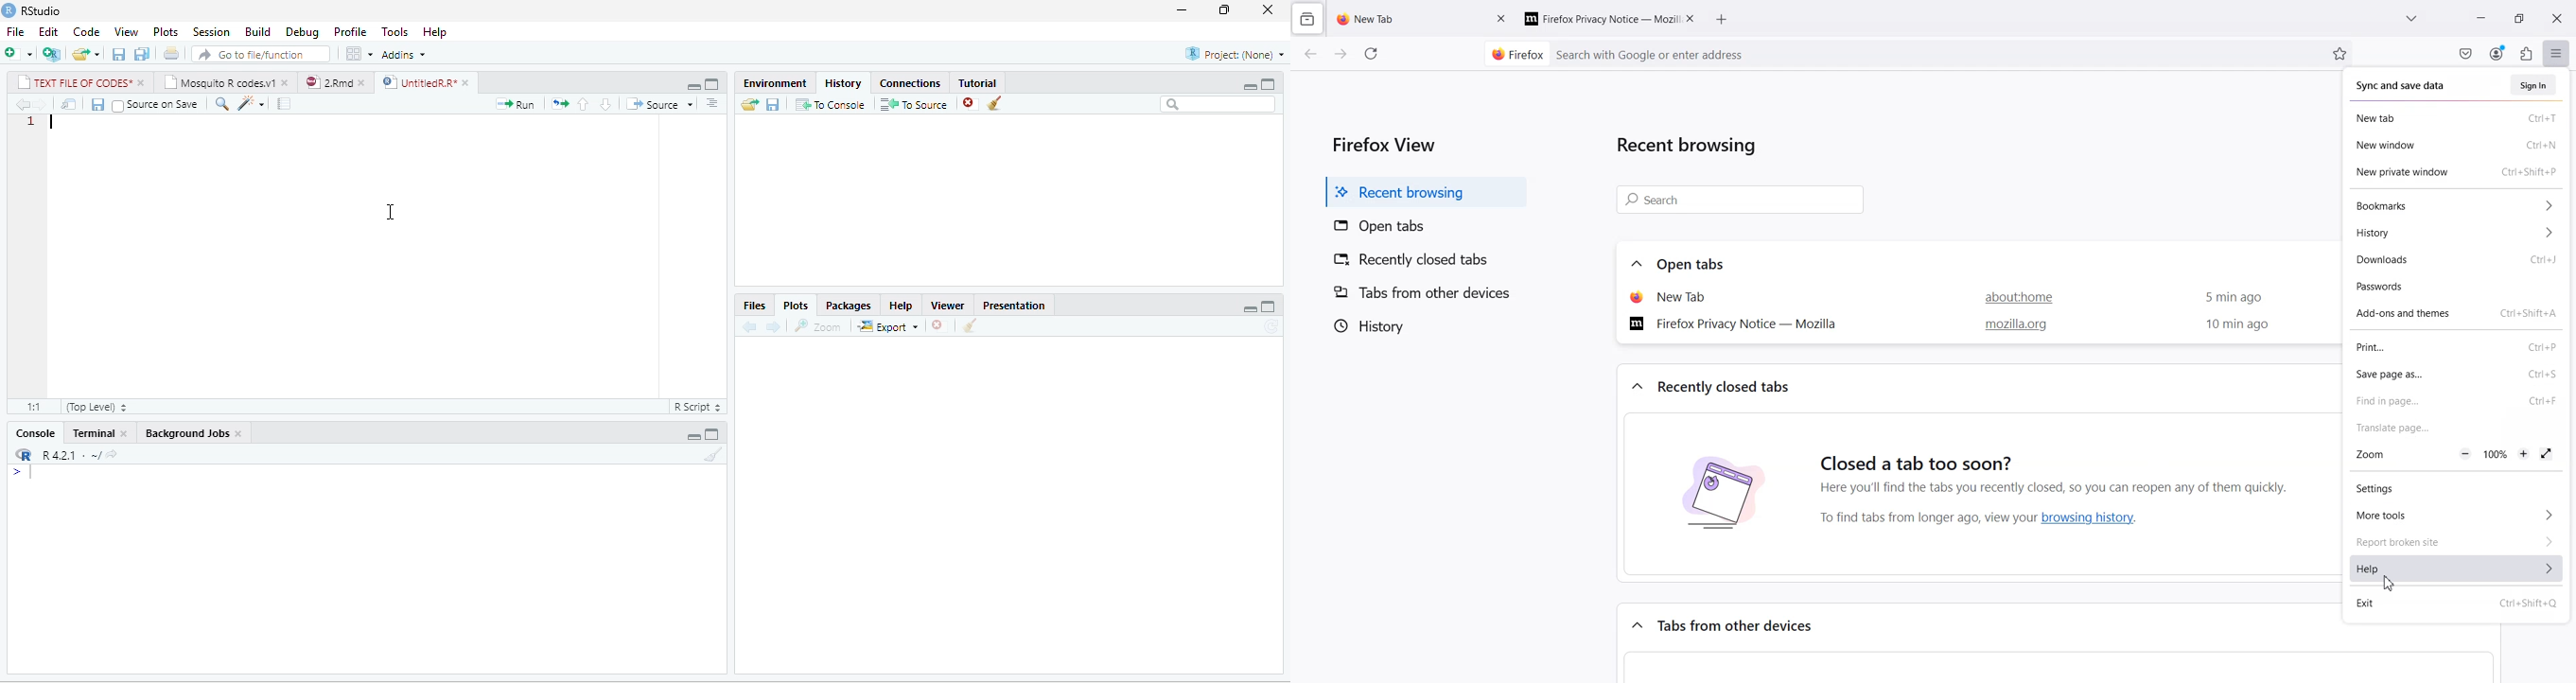 Image resolution: width=2576 pixels, height=700 pixels. I want to click on RStudio, so click(44, 11).